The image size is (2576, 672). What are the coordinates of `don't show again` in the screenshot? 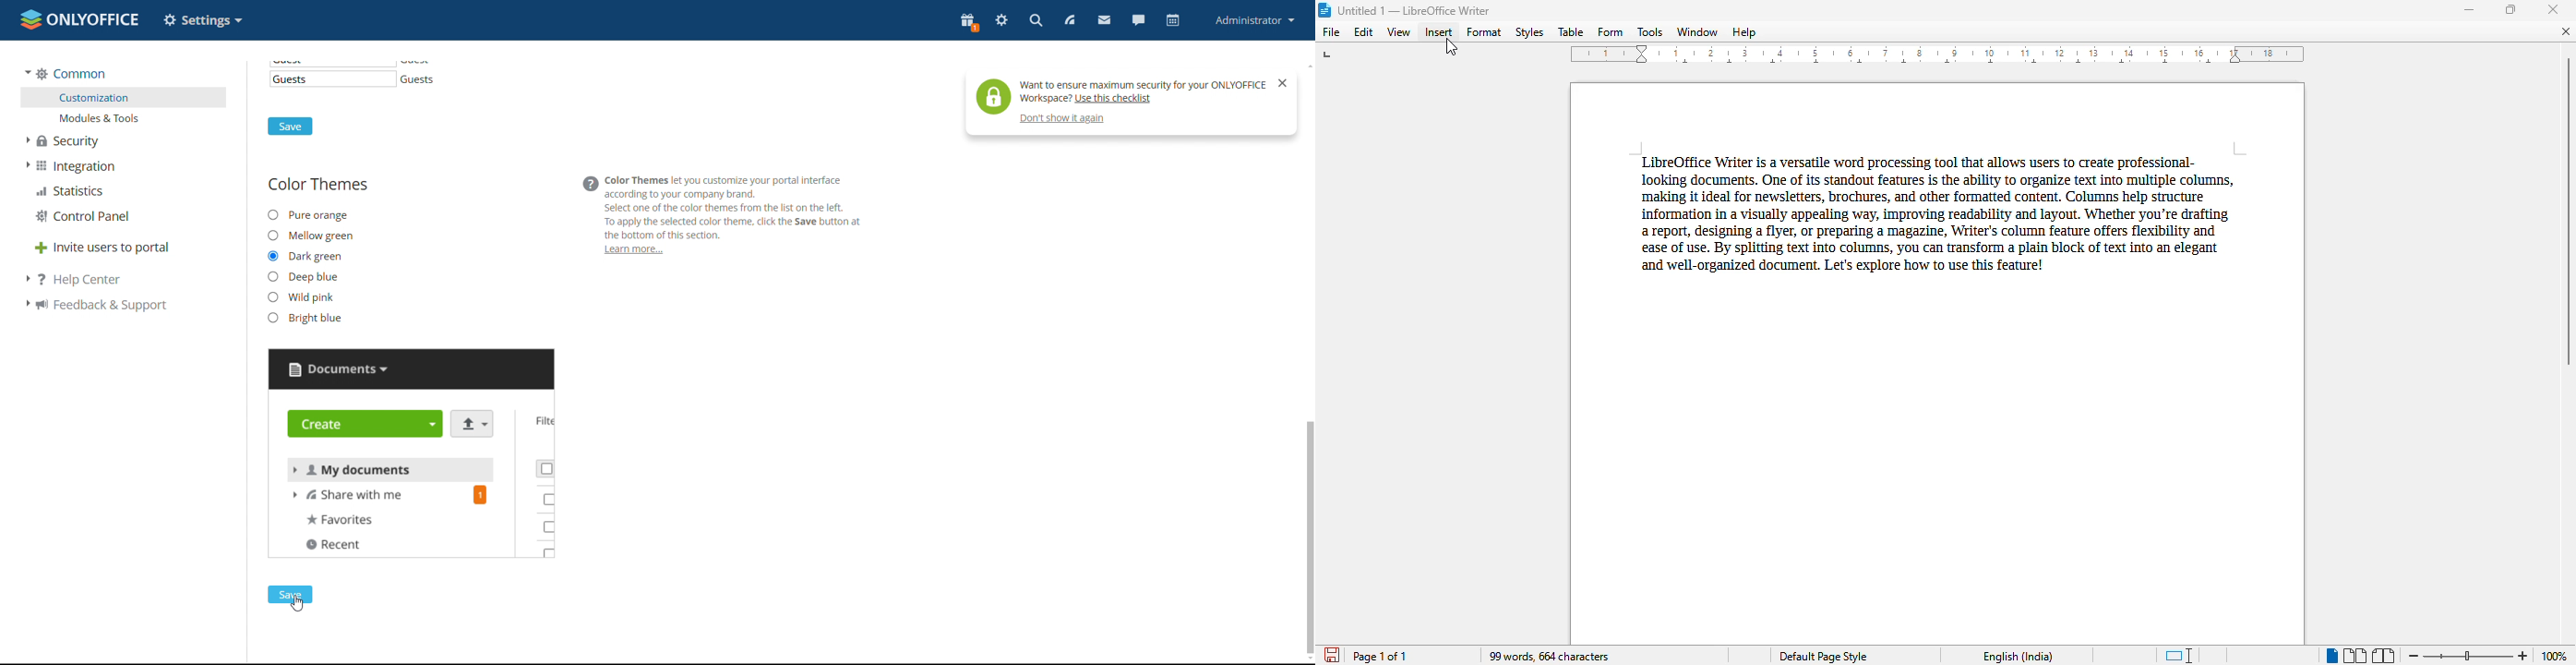 It's located at (1064, 120).